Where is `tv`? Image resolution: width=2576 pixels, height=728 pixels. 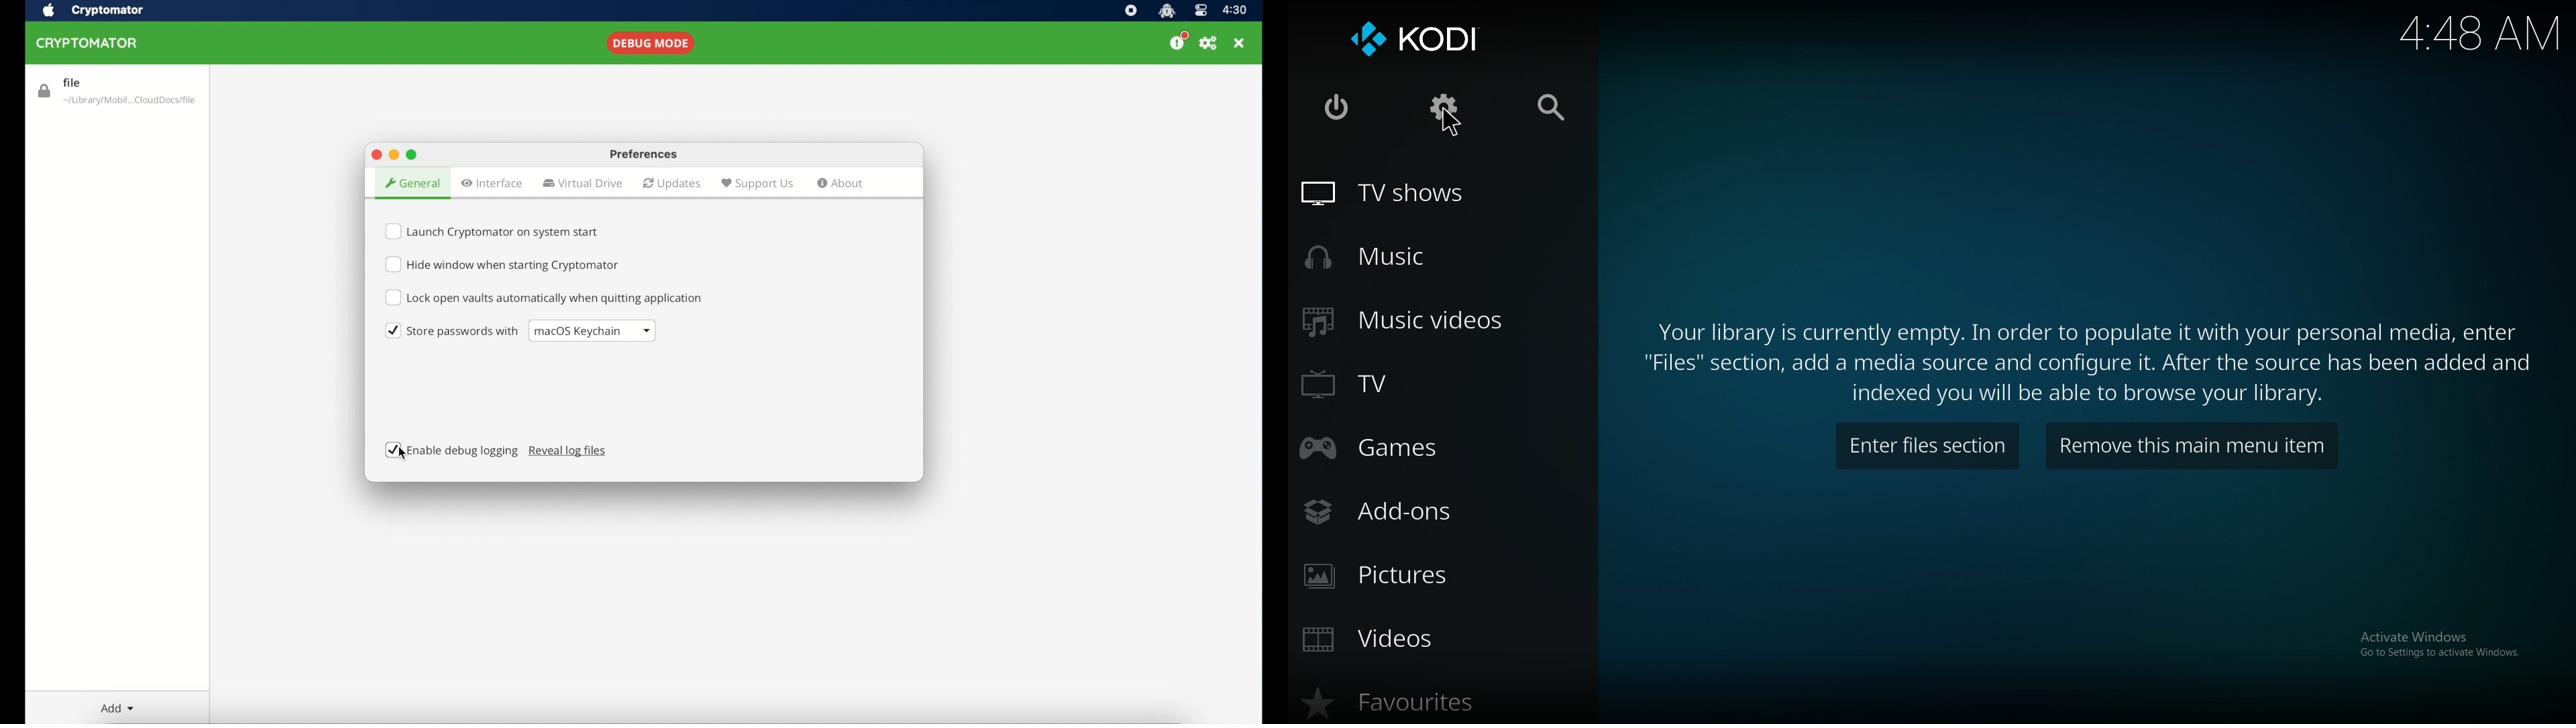
tv is located at coordinates (1371, 385).